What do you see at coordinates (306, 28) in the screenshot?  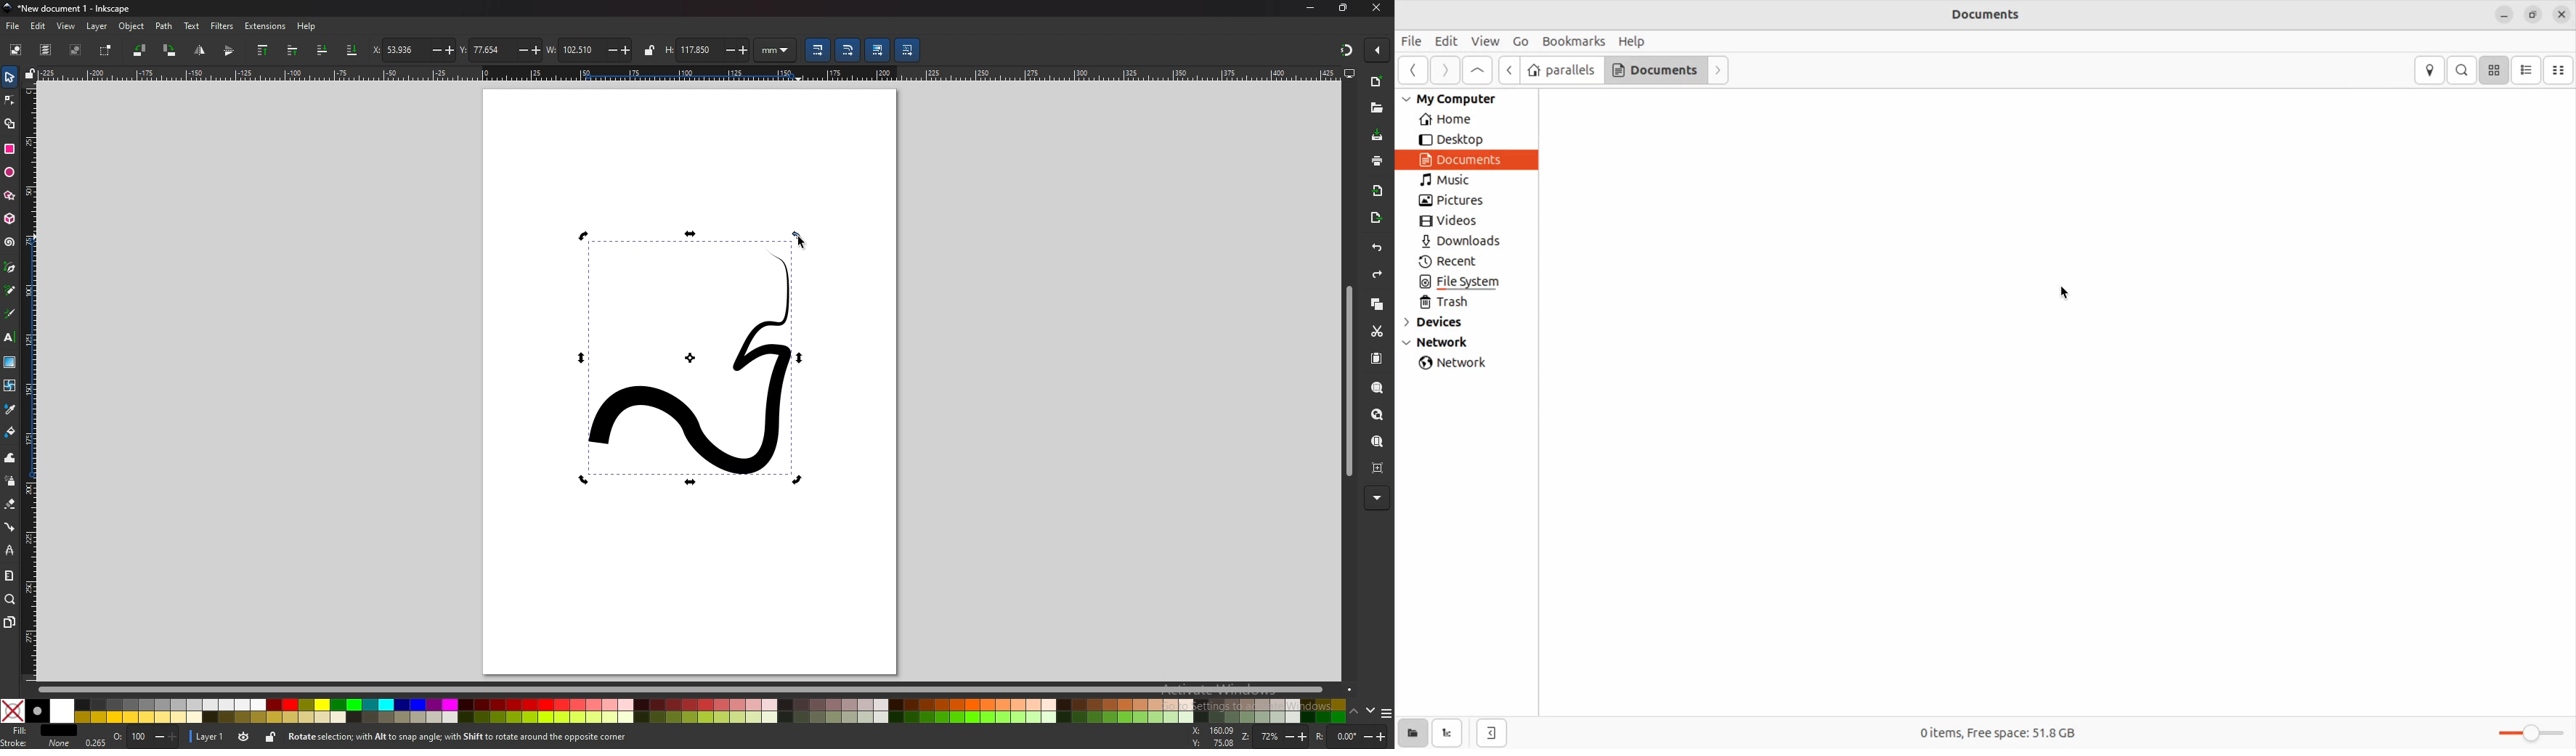 I see `help` at bounding box center [306, 28].